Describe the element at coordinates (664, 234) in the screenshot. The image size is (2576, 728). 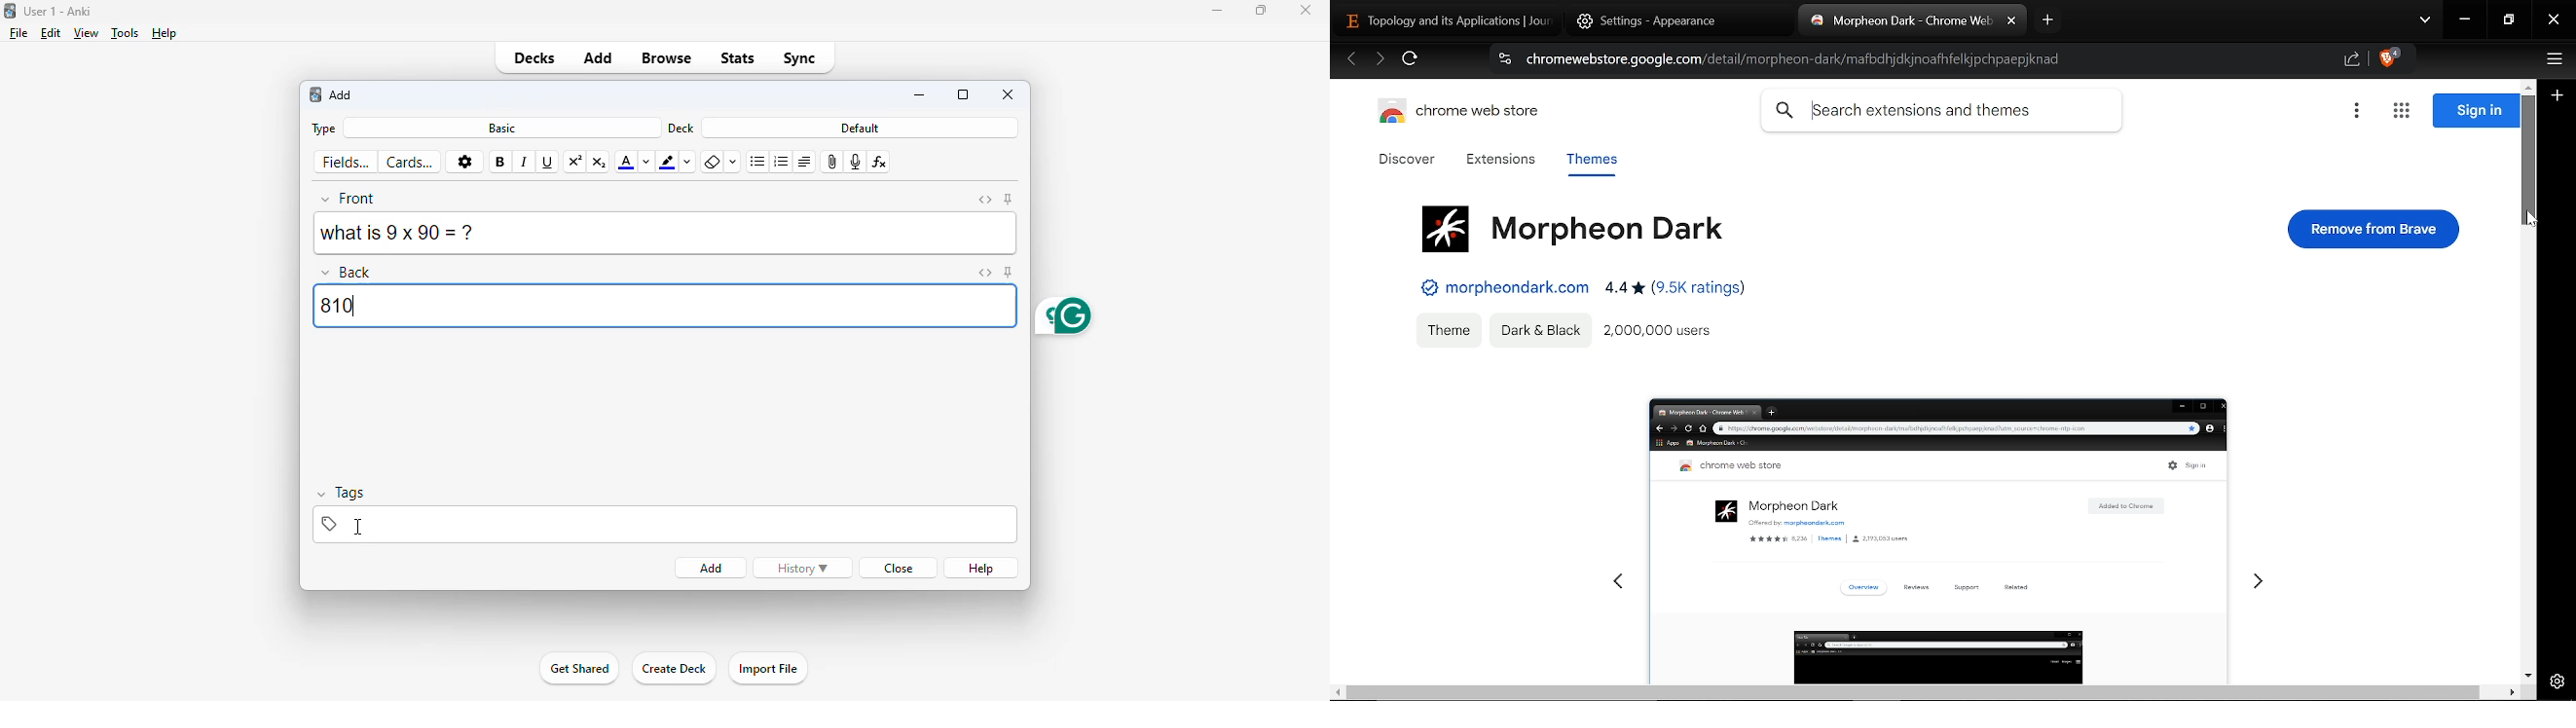
I see `what is 9 x 90 = ?` at that location.